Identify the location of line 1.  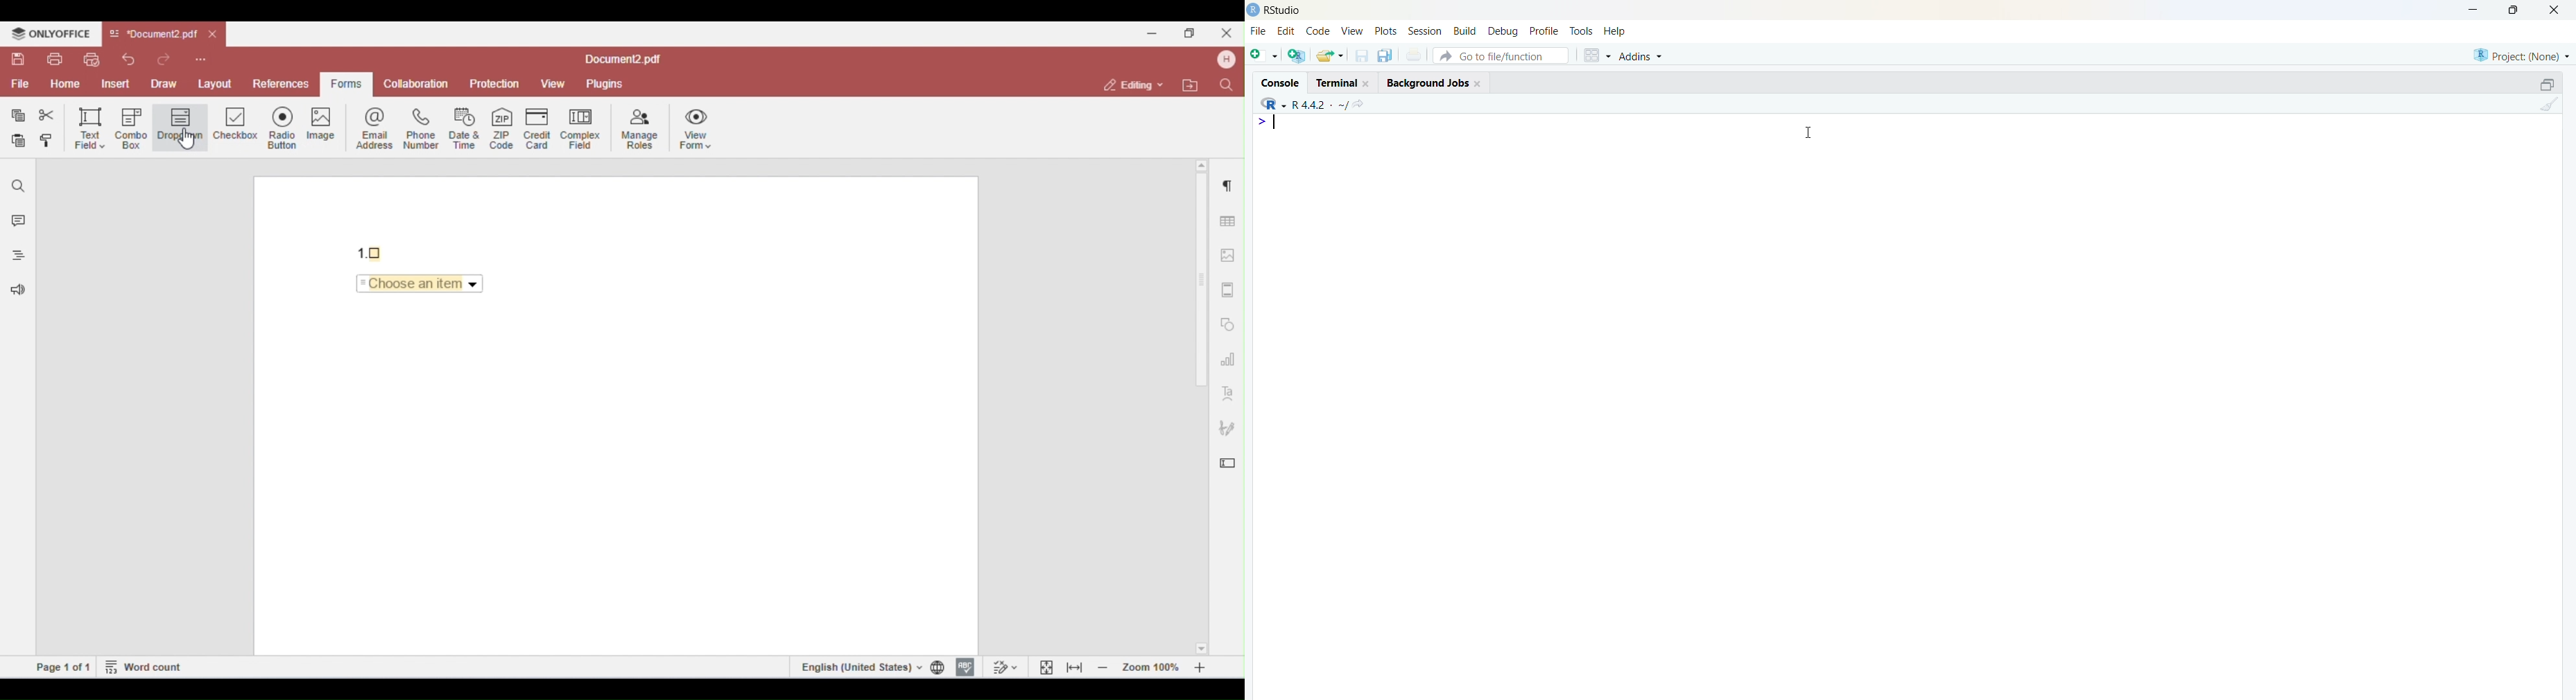
(1261, 121).